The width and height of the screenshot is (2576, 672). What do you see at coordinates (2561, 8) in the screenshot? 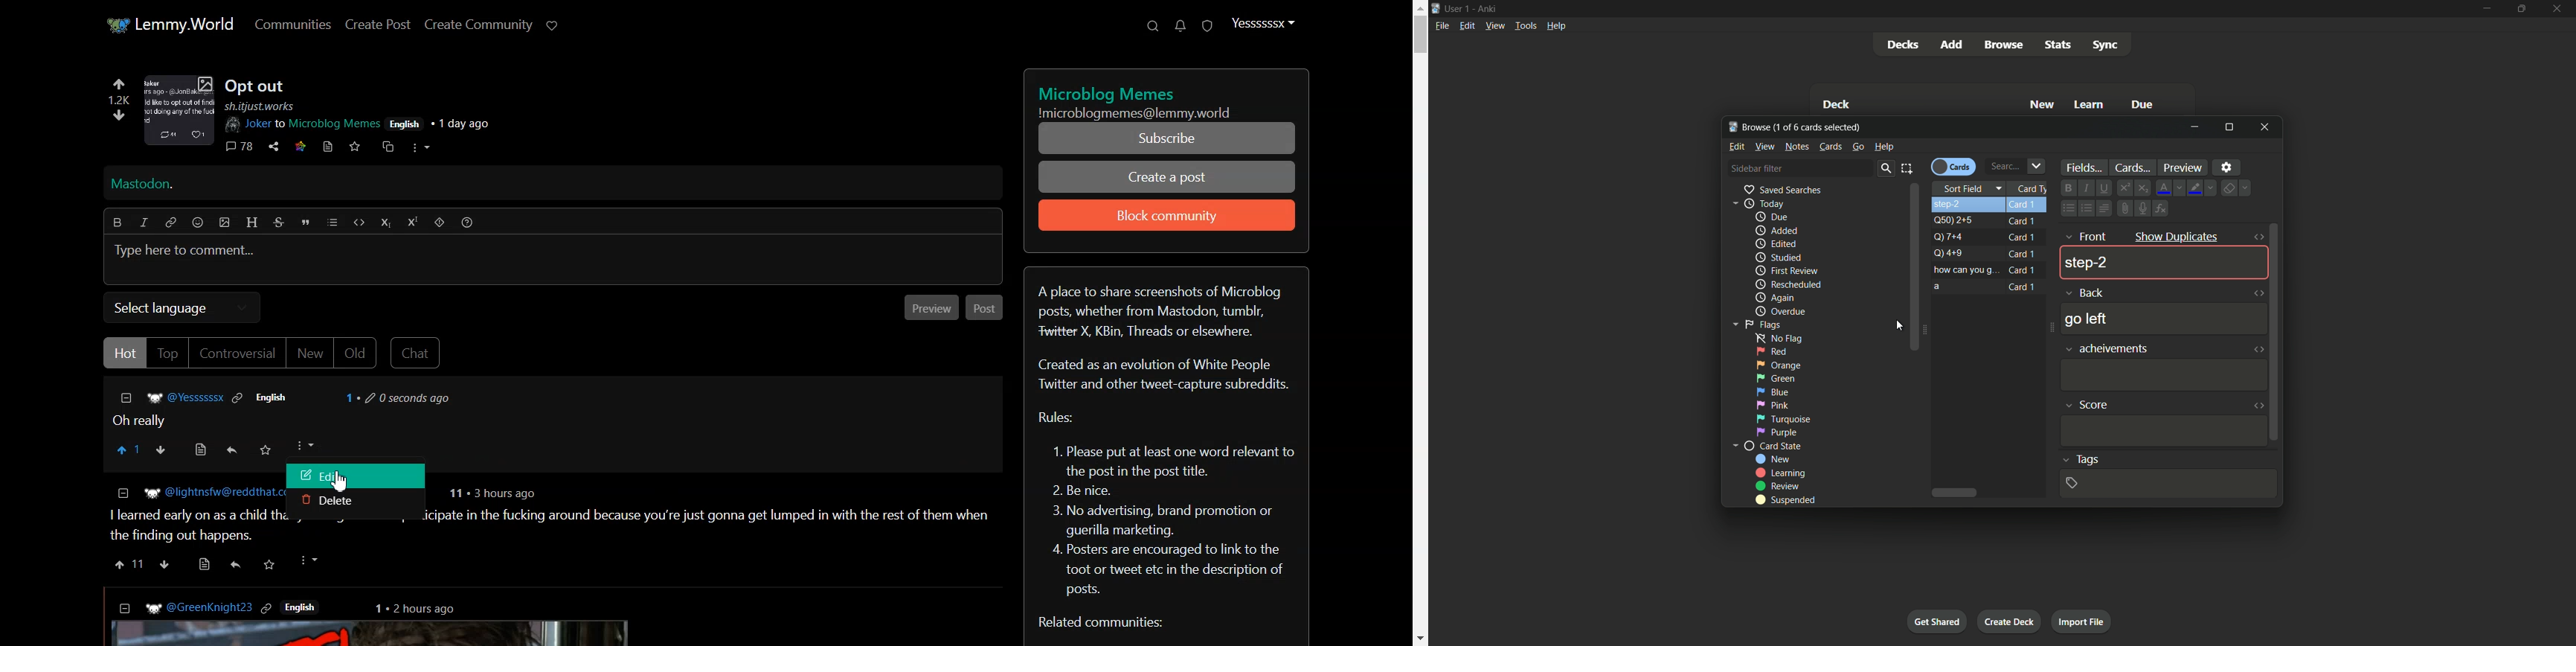
I see `Close app` at bounding box center [2561, 8].